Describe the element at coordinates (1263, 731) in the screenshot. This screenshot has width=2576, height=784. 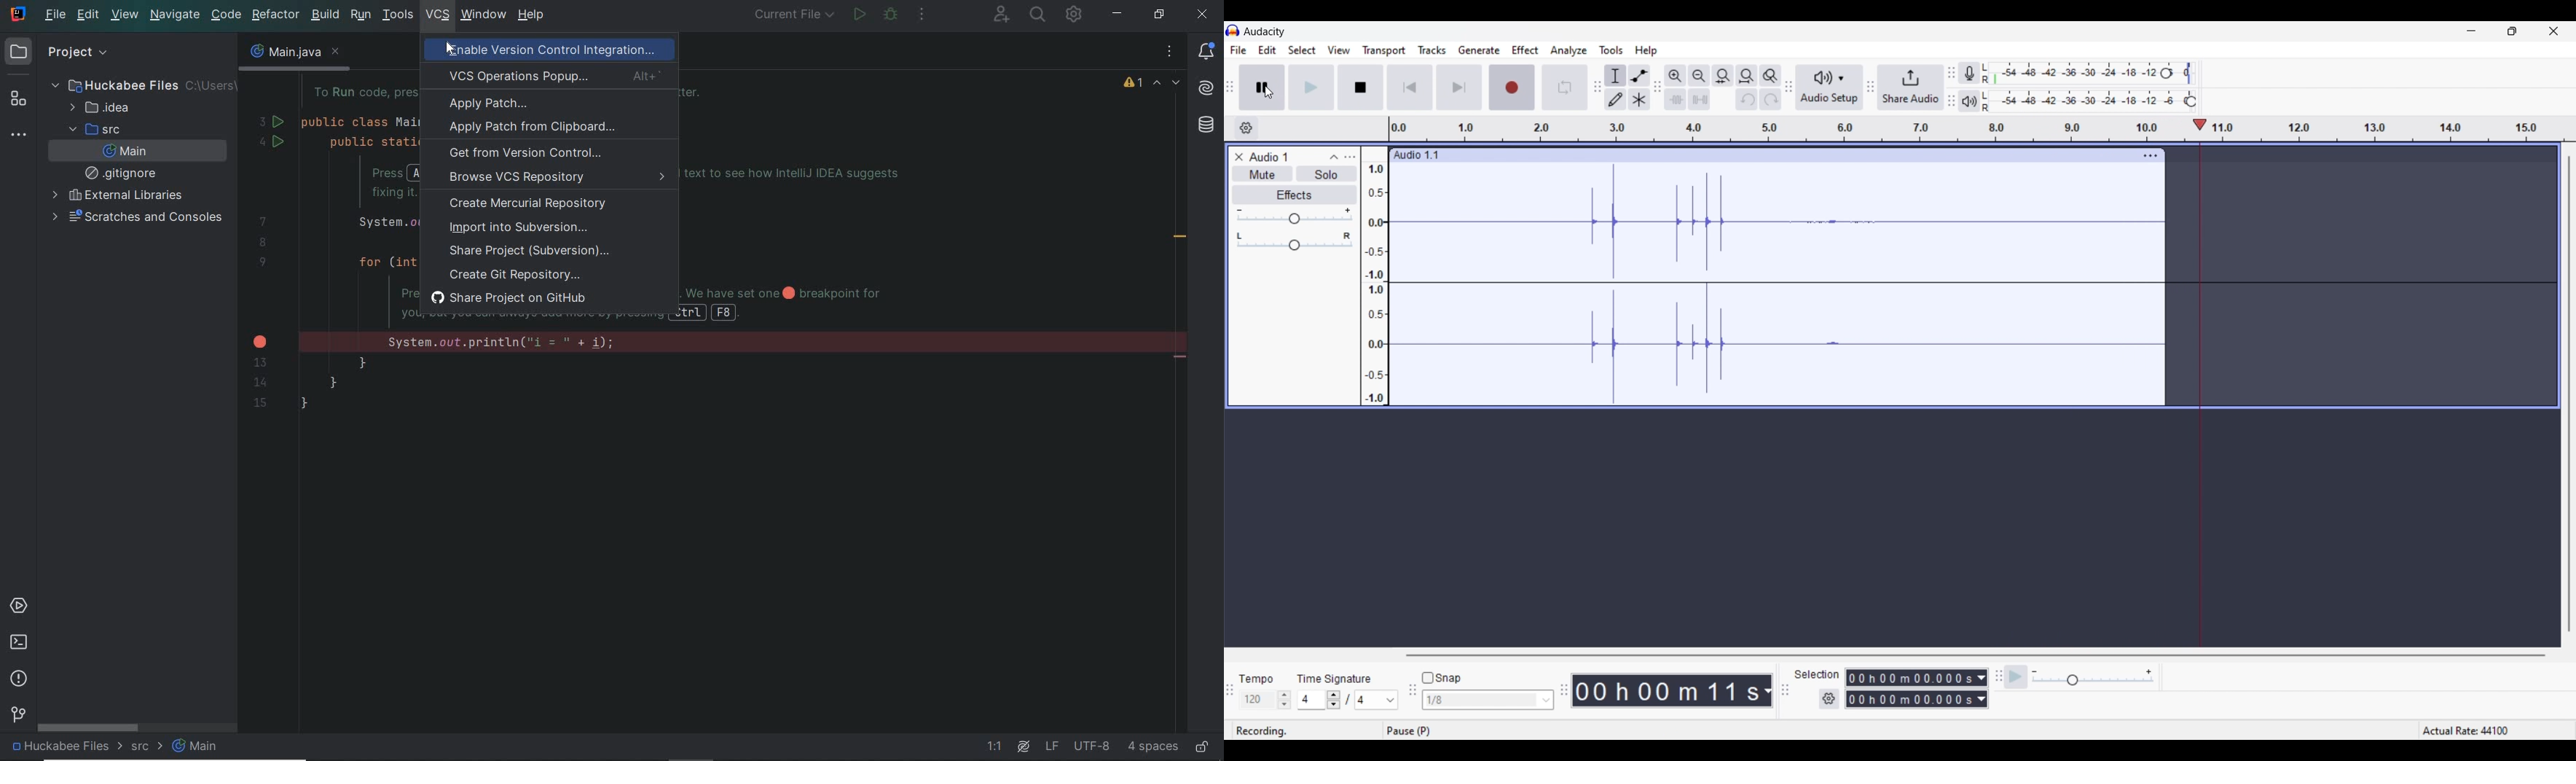
I see `Current status of recording` at that location.